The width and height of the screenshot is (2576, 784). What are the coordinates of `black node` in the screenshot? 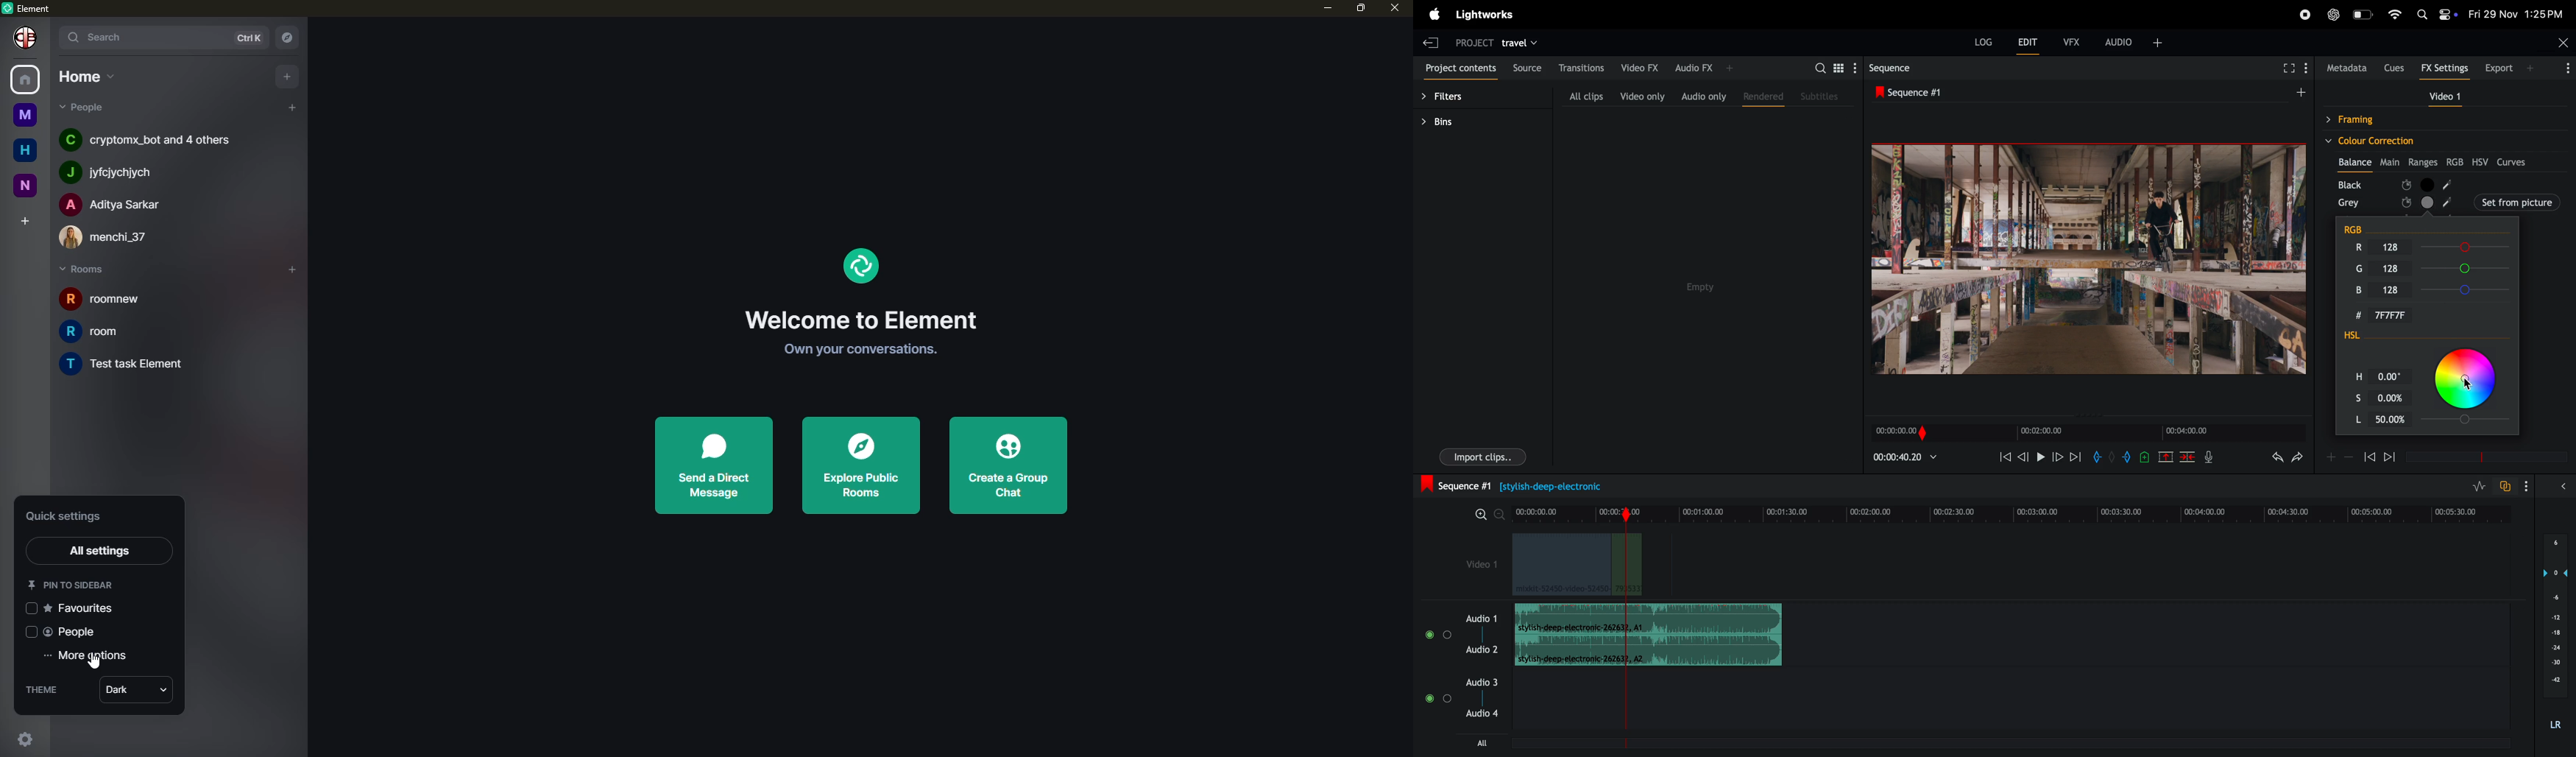 It's located at (2482, 184).